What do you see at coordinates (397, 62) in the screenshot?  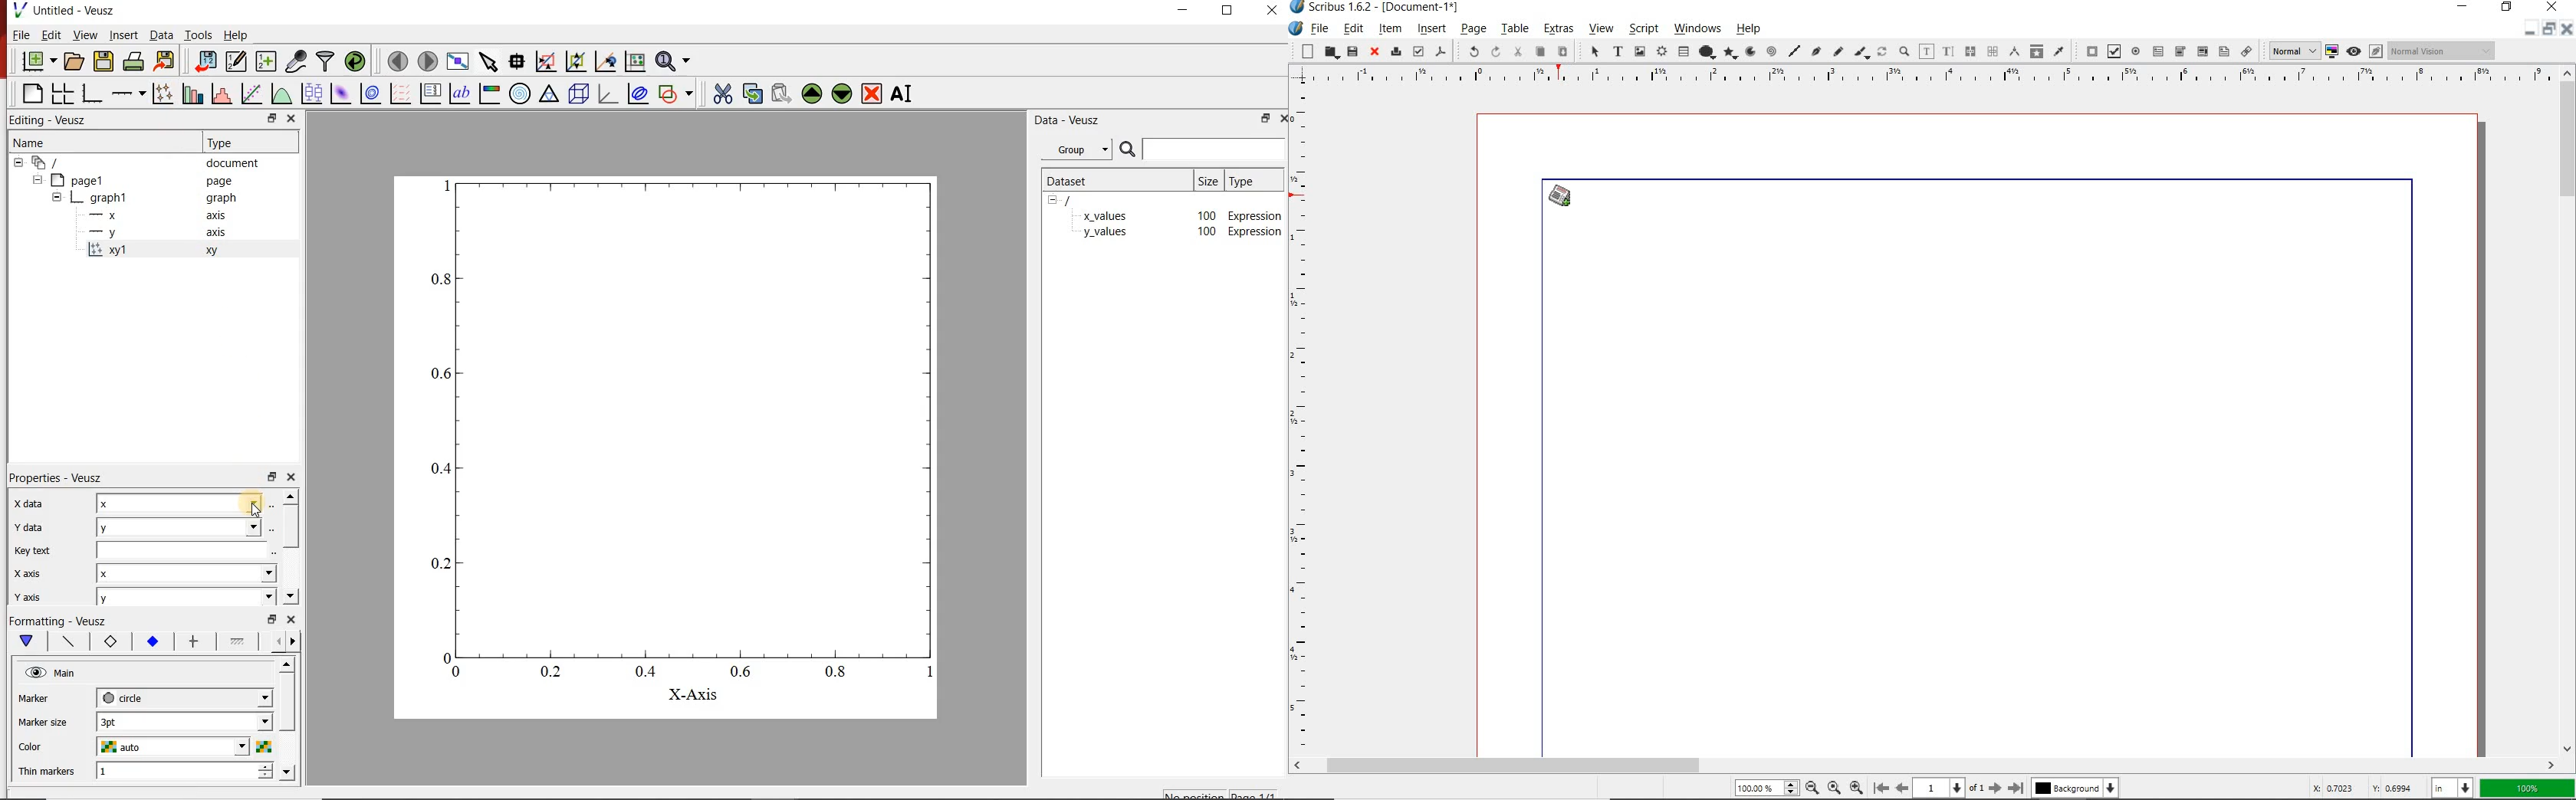 I see `move to previous page` at bounding box center [397, 62].